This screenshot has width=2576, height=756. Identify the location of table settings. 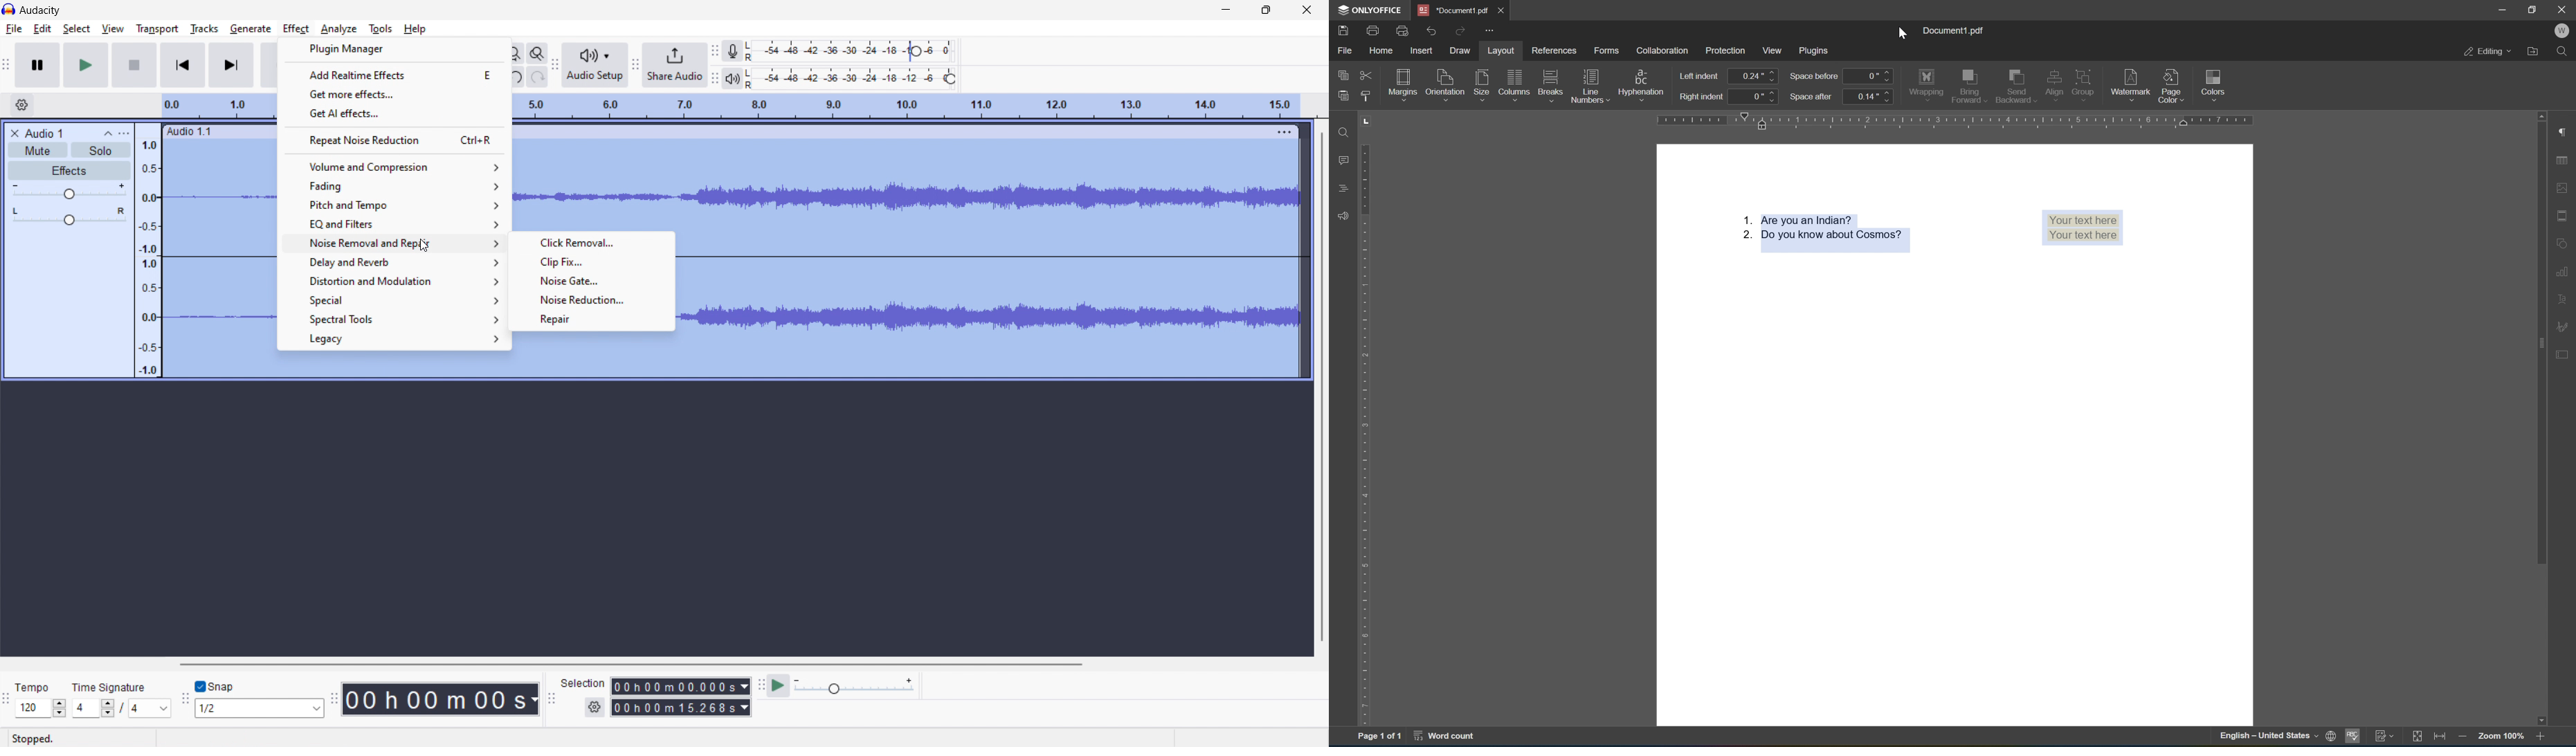
(2566, 162).